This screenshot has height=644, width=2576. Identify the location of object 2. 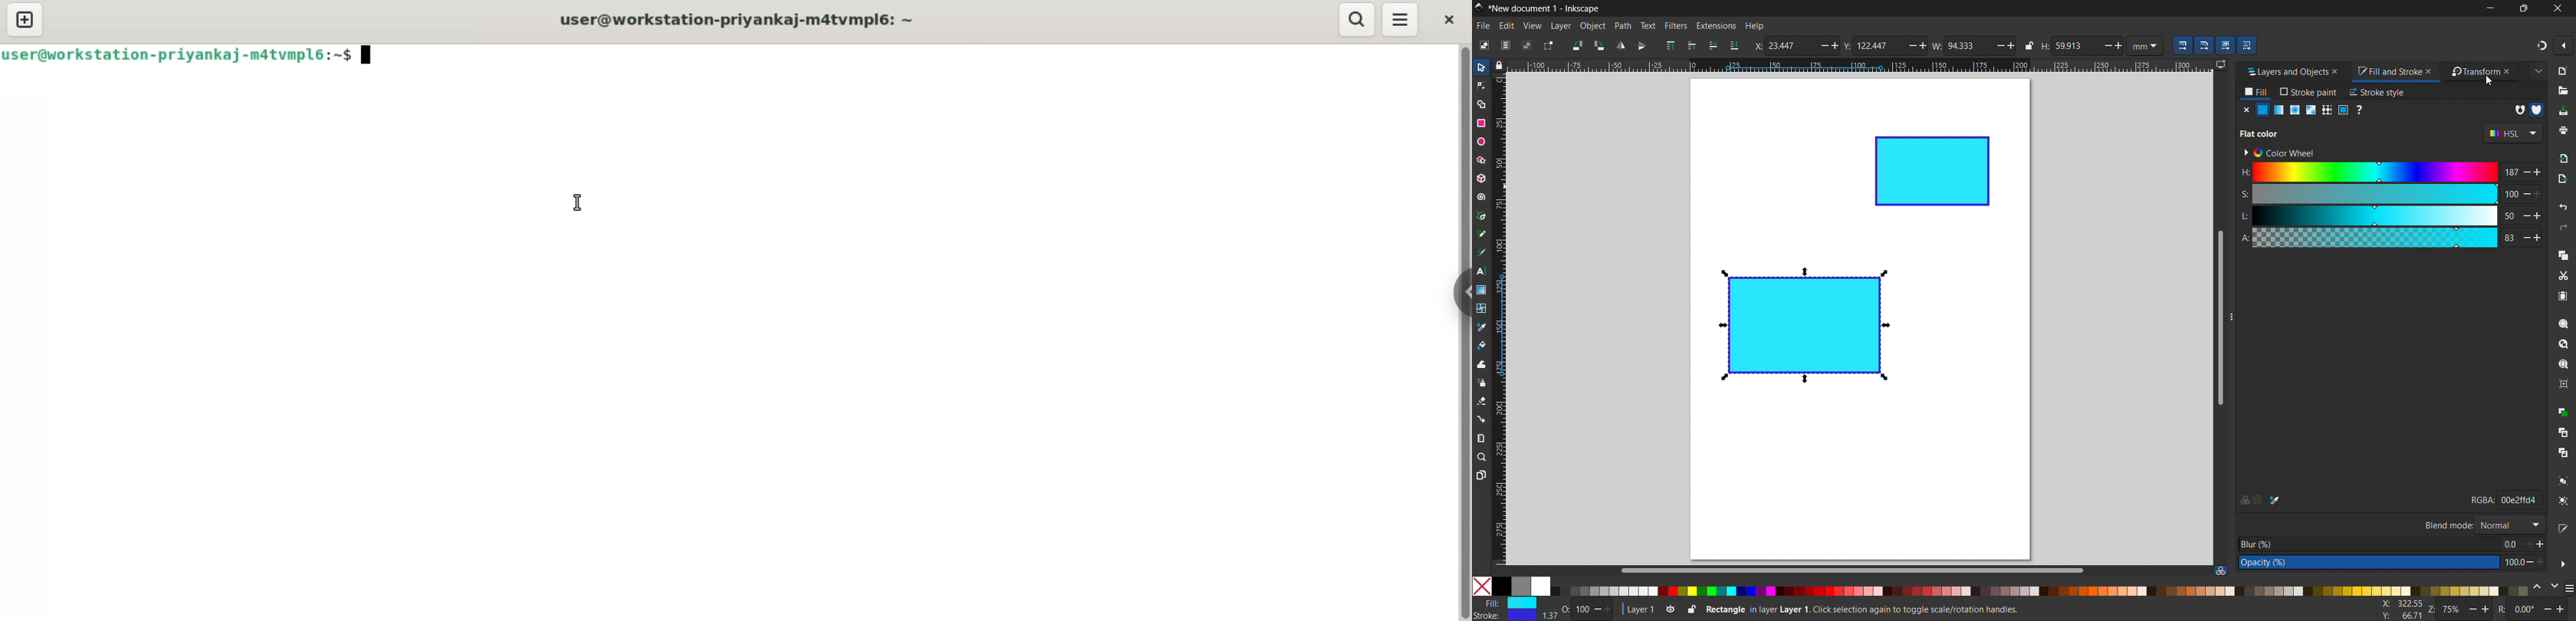
(1933, 171).